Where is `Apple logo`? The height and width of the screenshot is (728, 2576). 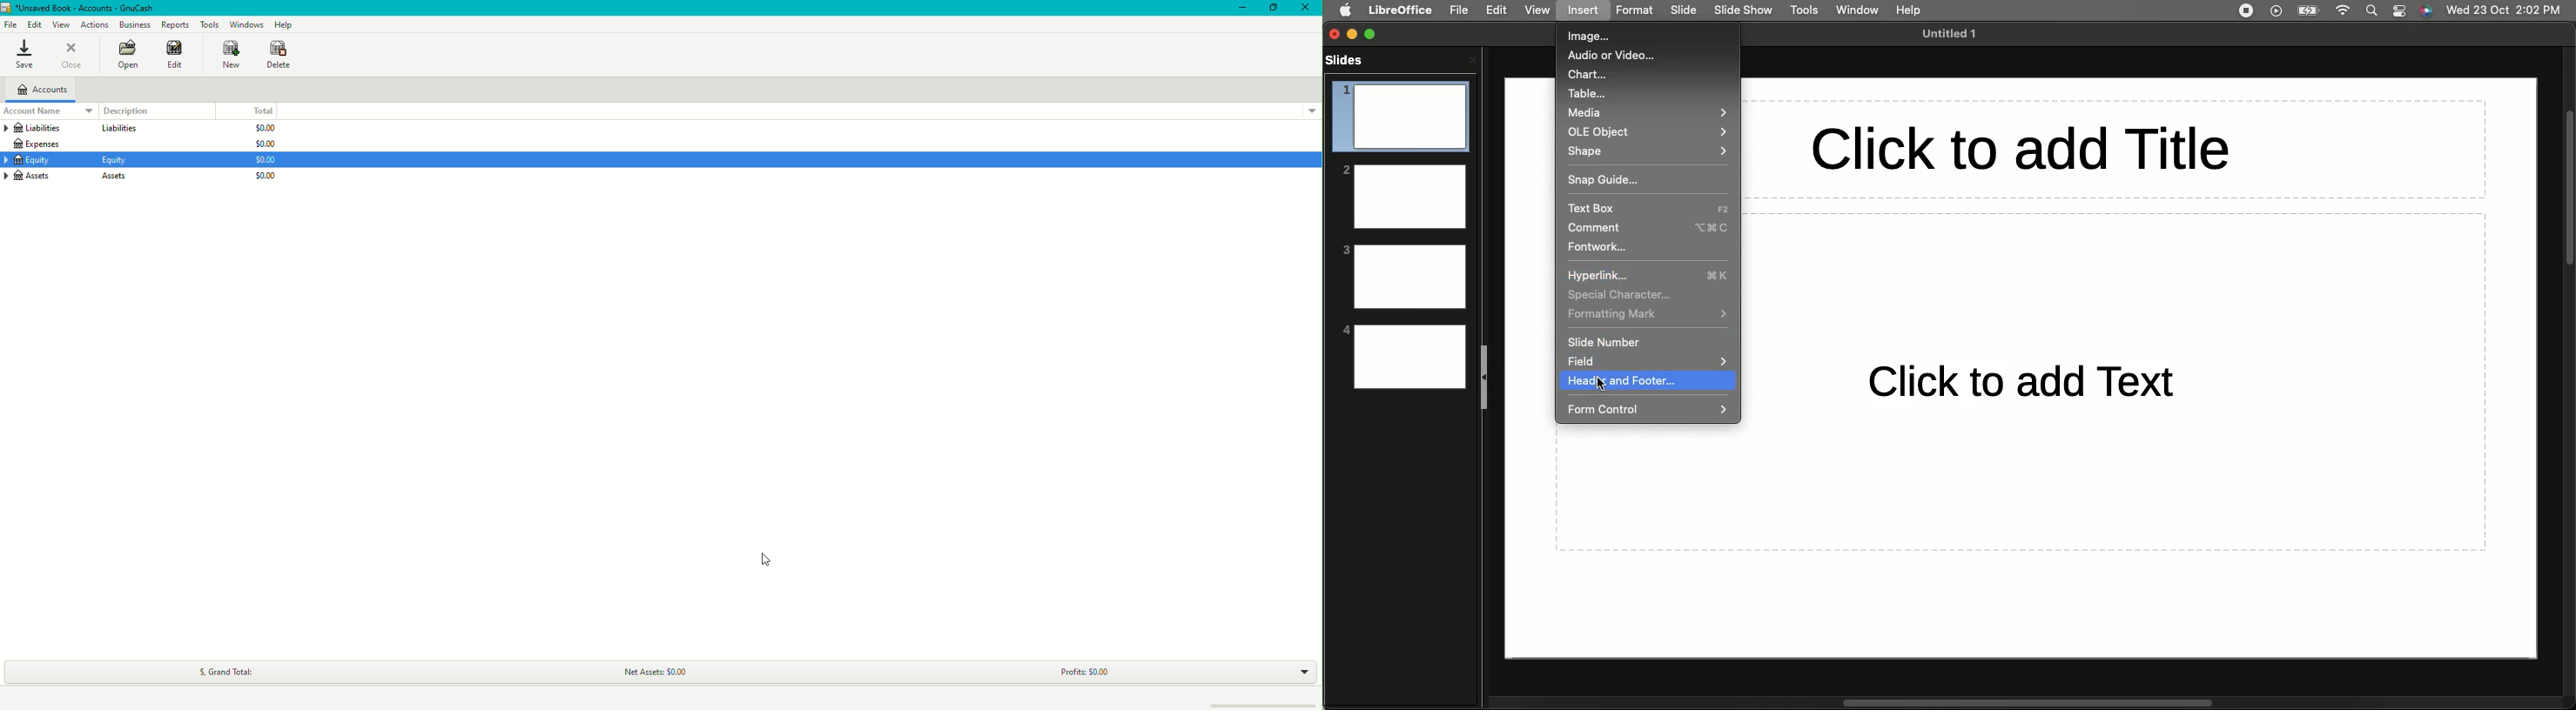 Apple logo is located at coordinates (1346, 10).